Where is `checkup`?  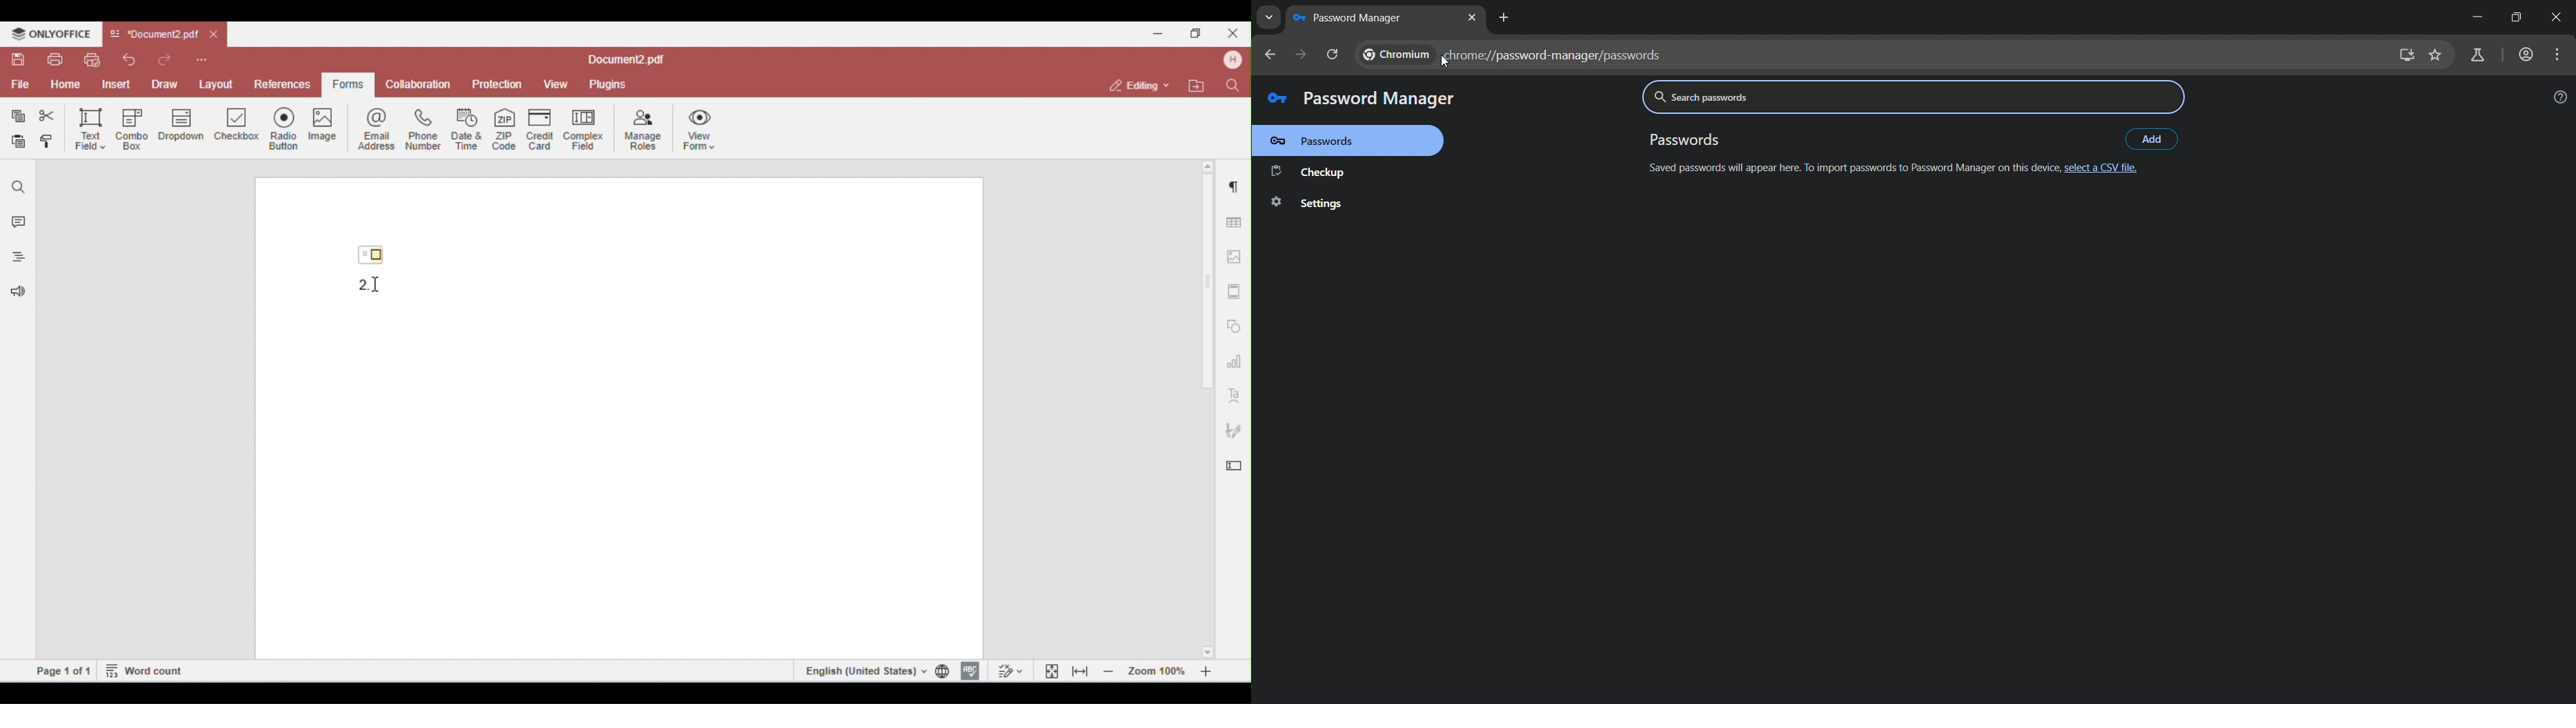 checkup is located at coordinates (1312, 171).